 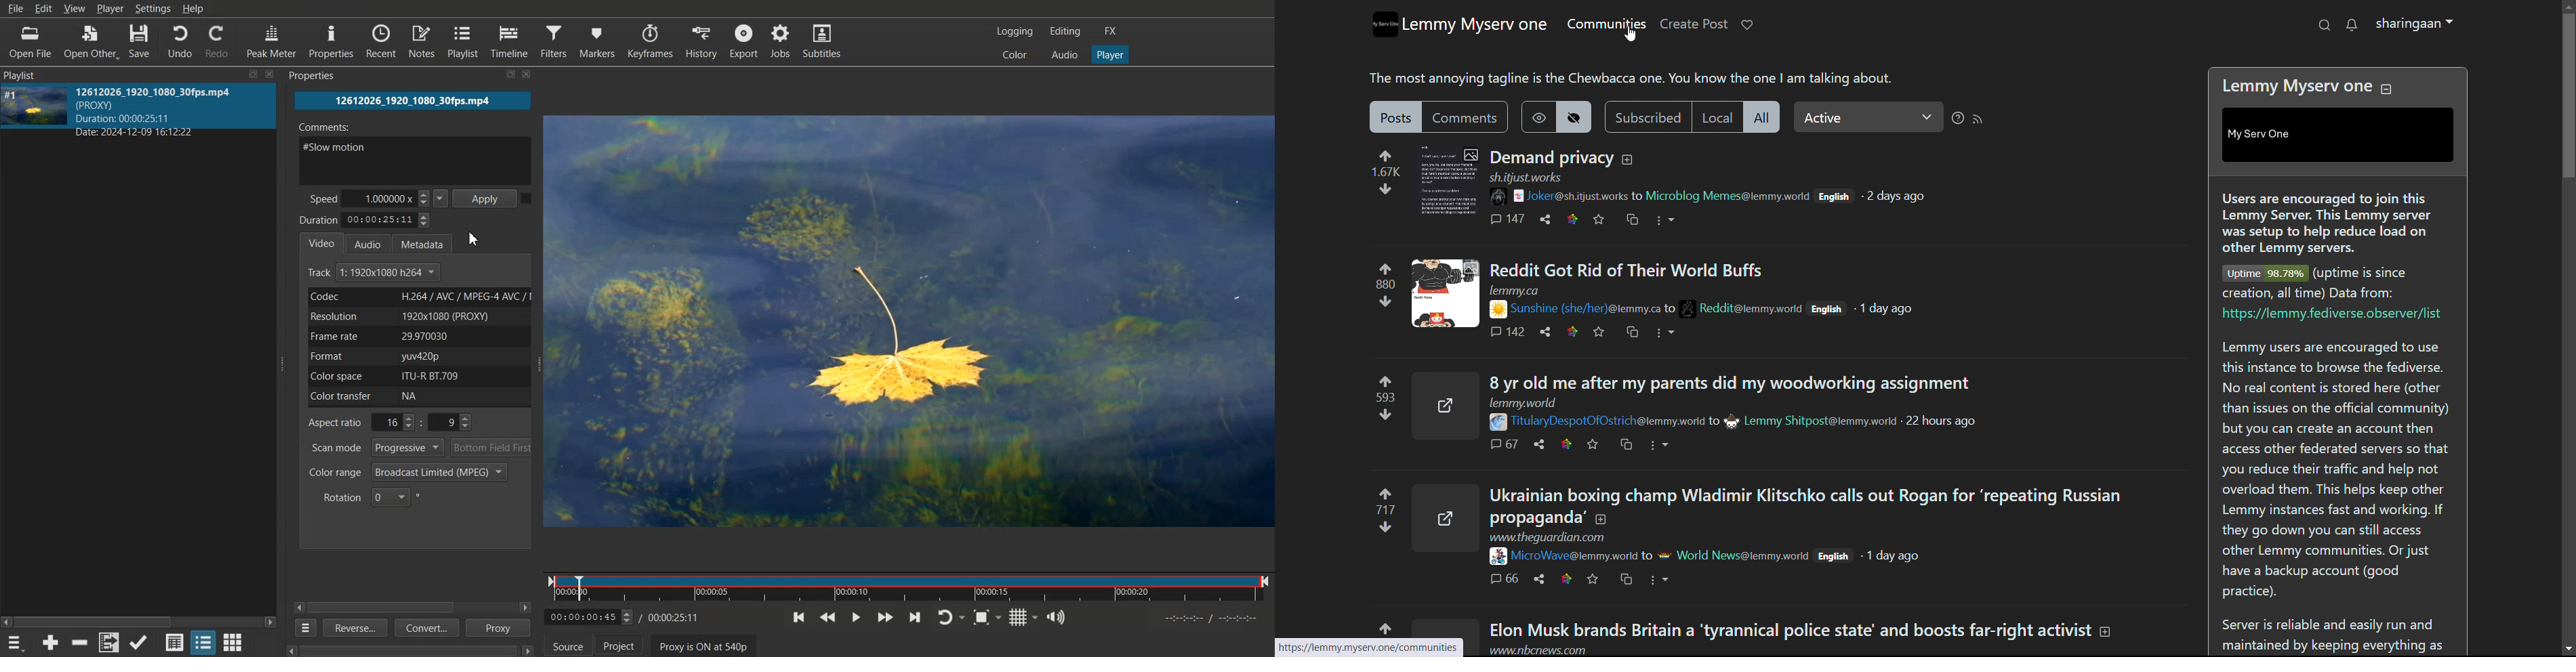 What do you see at coordinates (416, 297) in the screenshot?
I see `Codec` at bounding box center [416, 297].